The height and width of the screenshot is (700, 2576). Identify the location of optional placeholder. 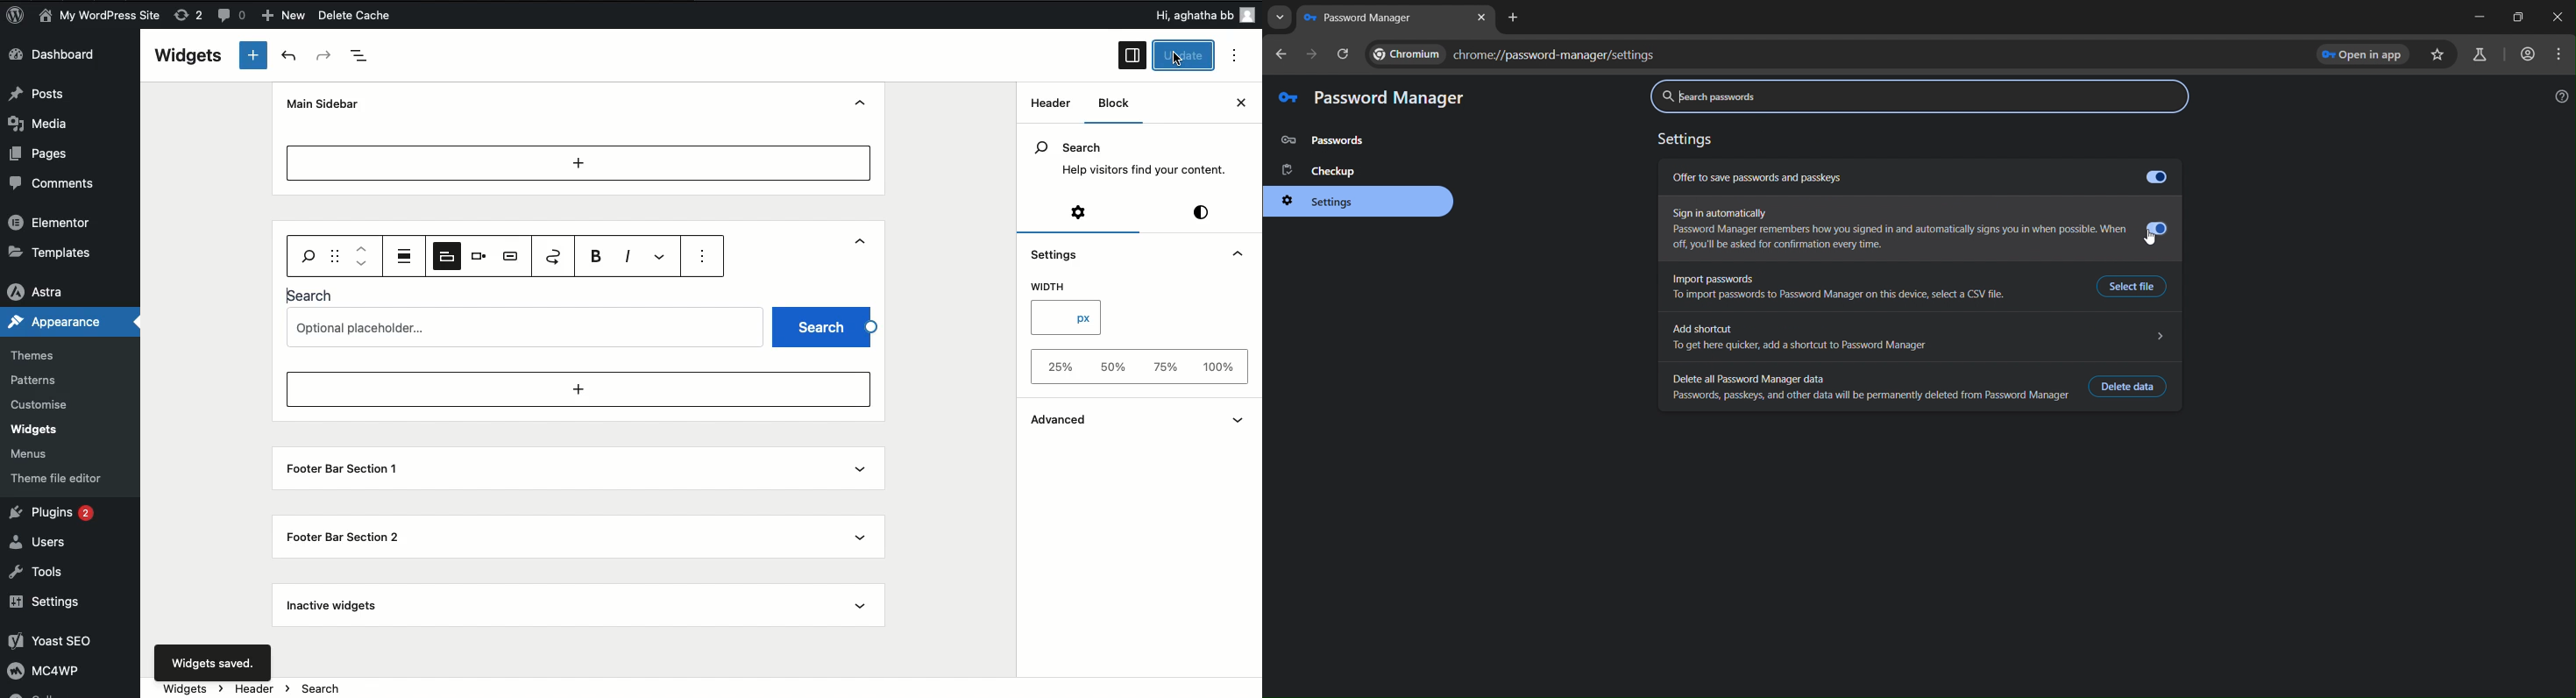
(528, 325).